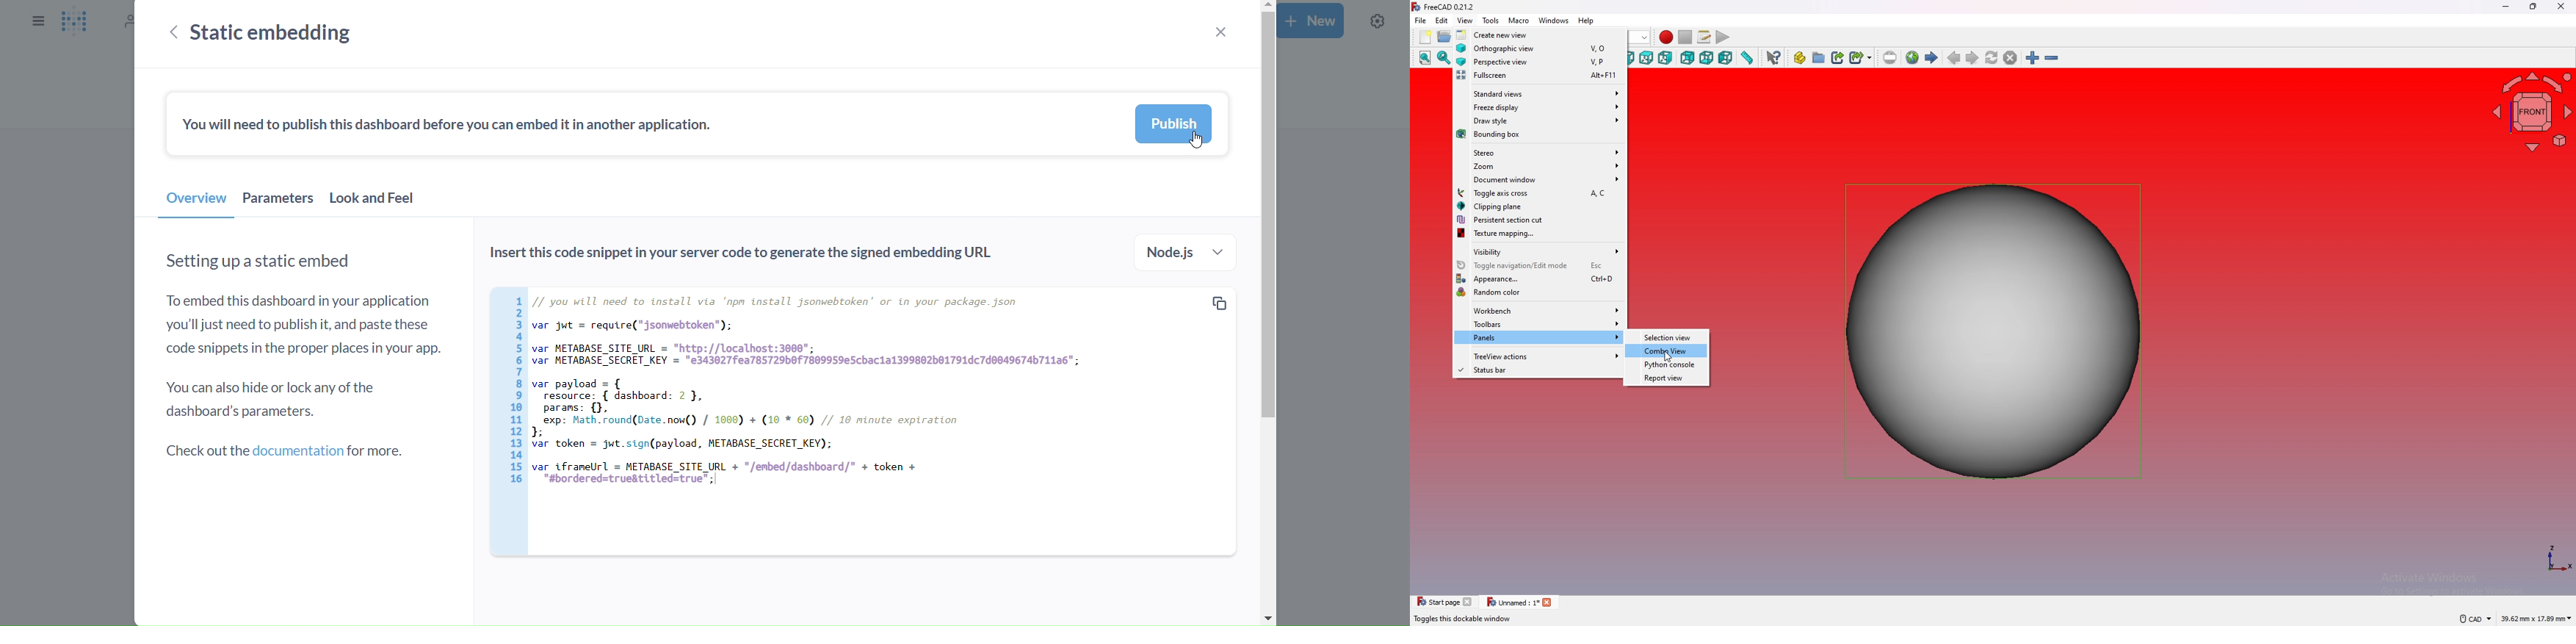 This screenshot has height=644, width=2576. Describe the element at coordinates (1540, 135) in the screenshot. I see `bounding box` at that location.